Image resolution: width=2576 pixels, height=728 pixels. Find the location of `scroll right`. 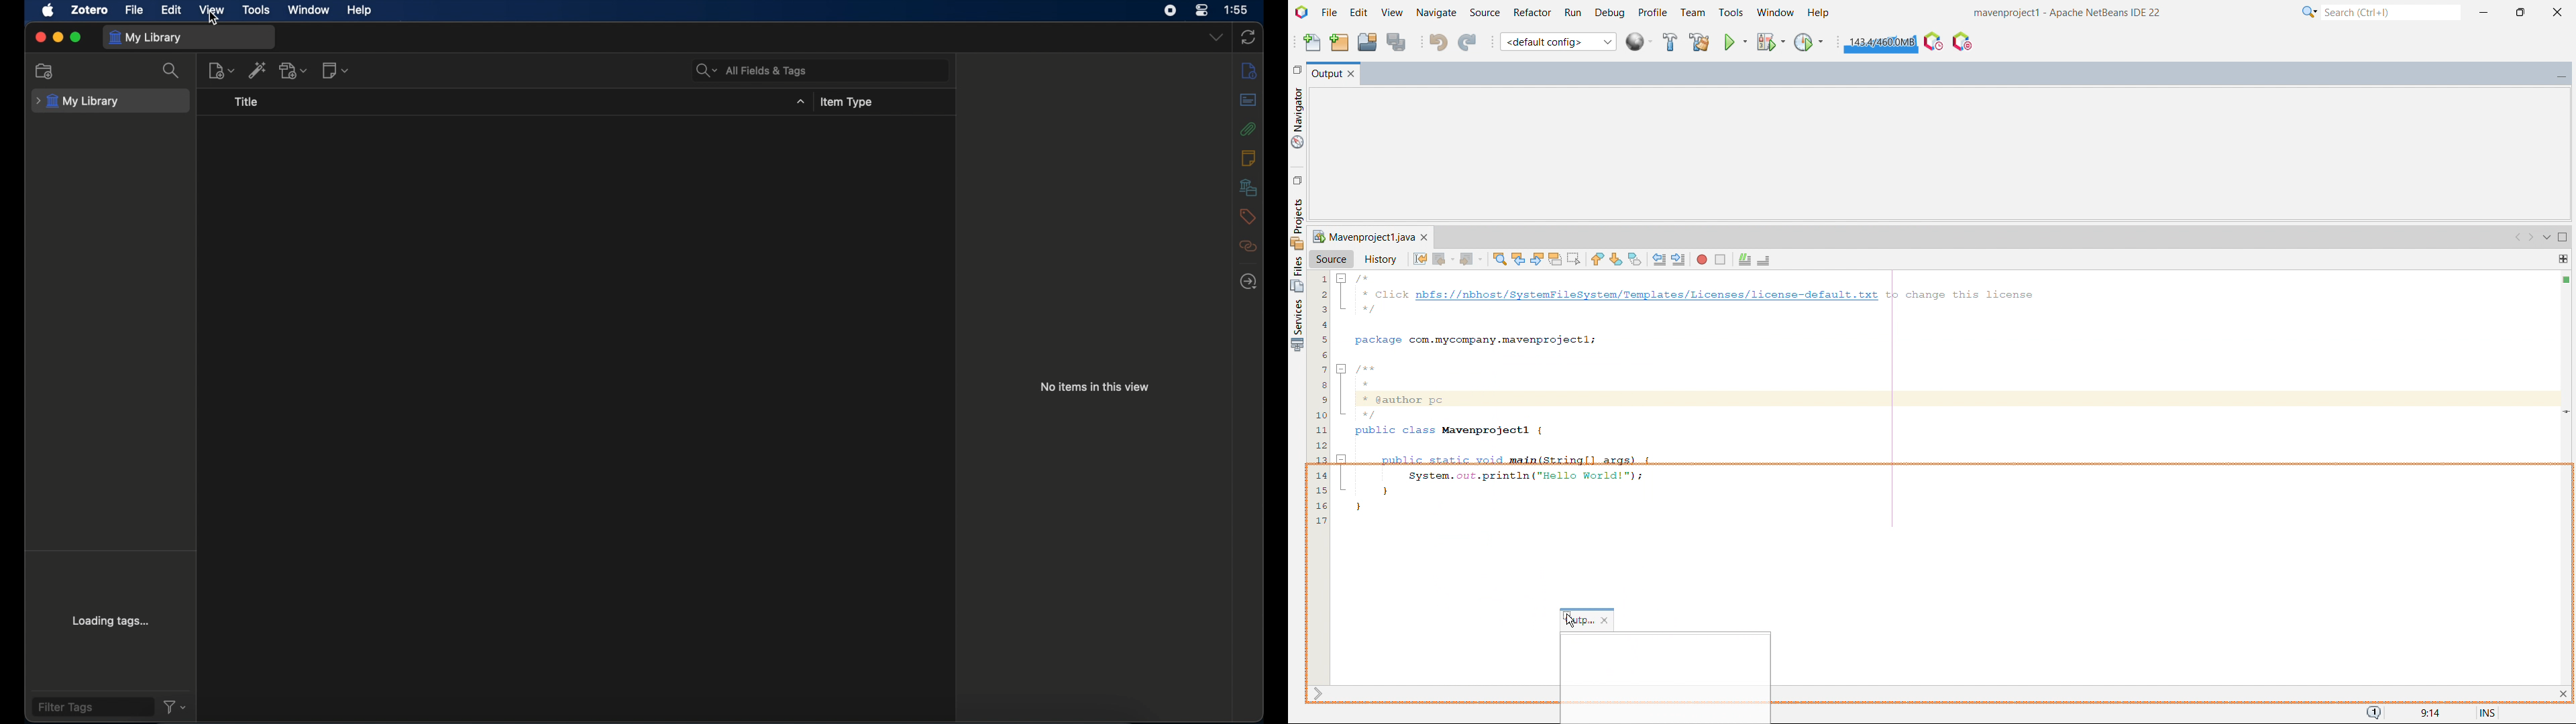

scroll right is located at coordinates (2531, 238).